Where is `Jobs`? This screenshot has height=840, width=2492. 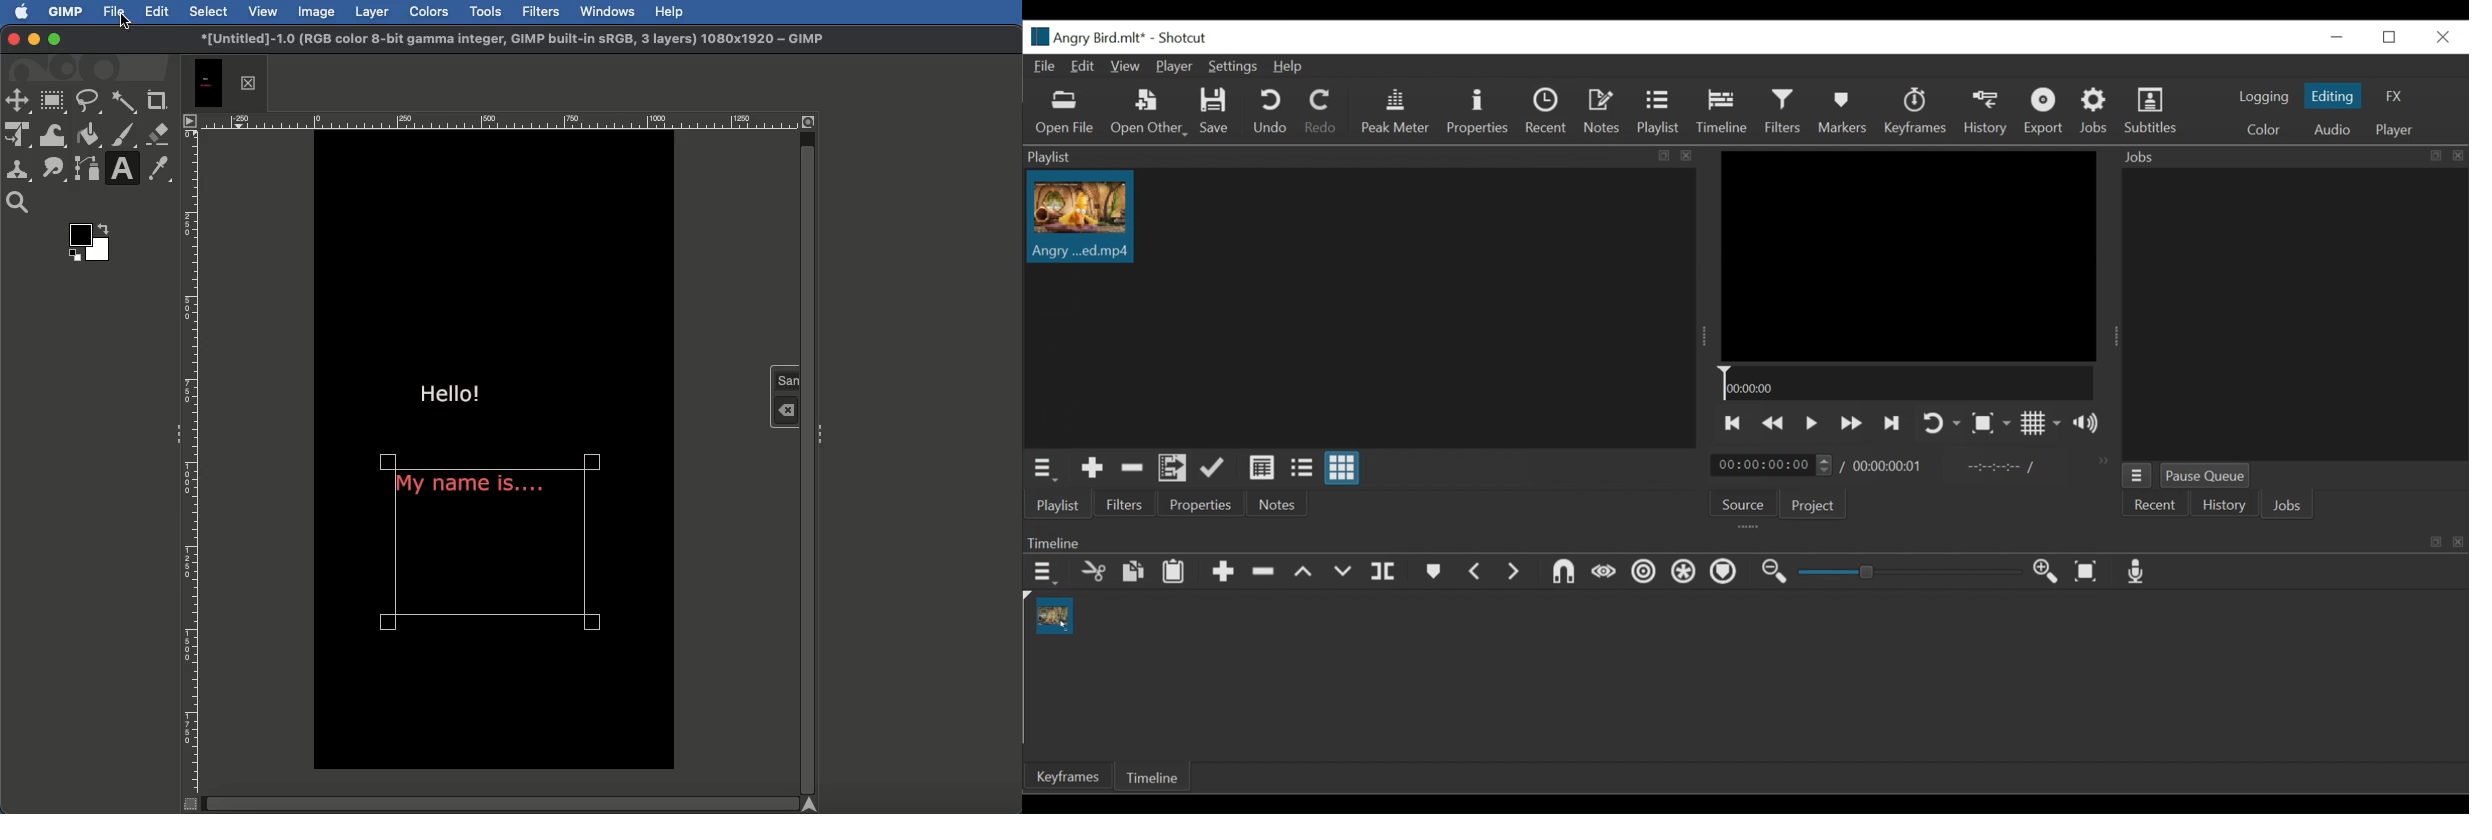
Jobs is located at coordinates (2287, 507).